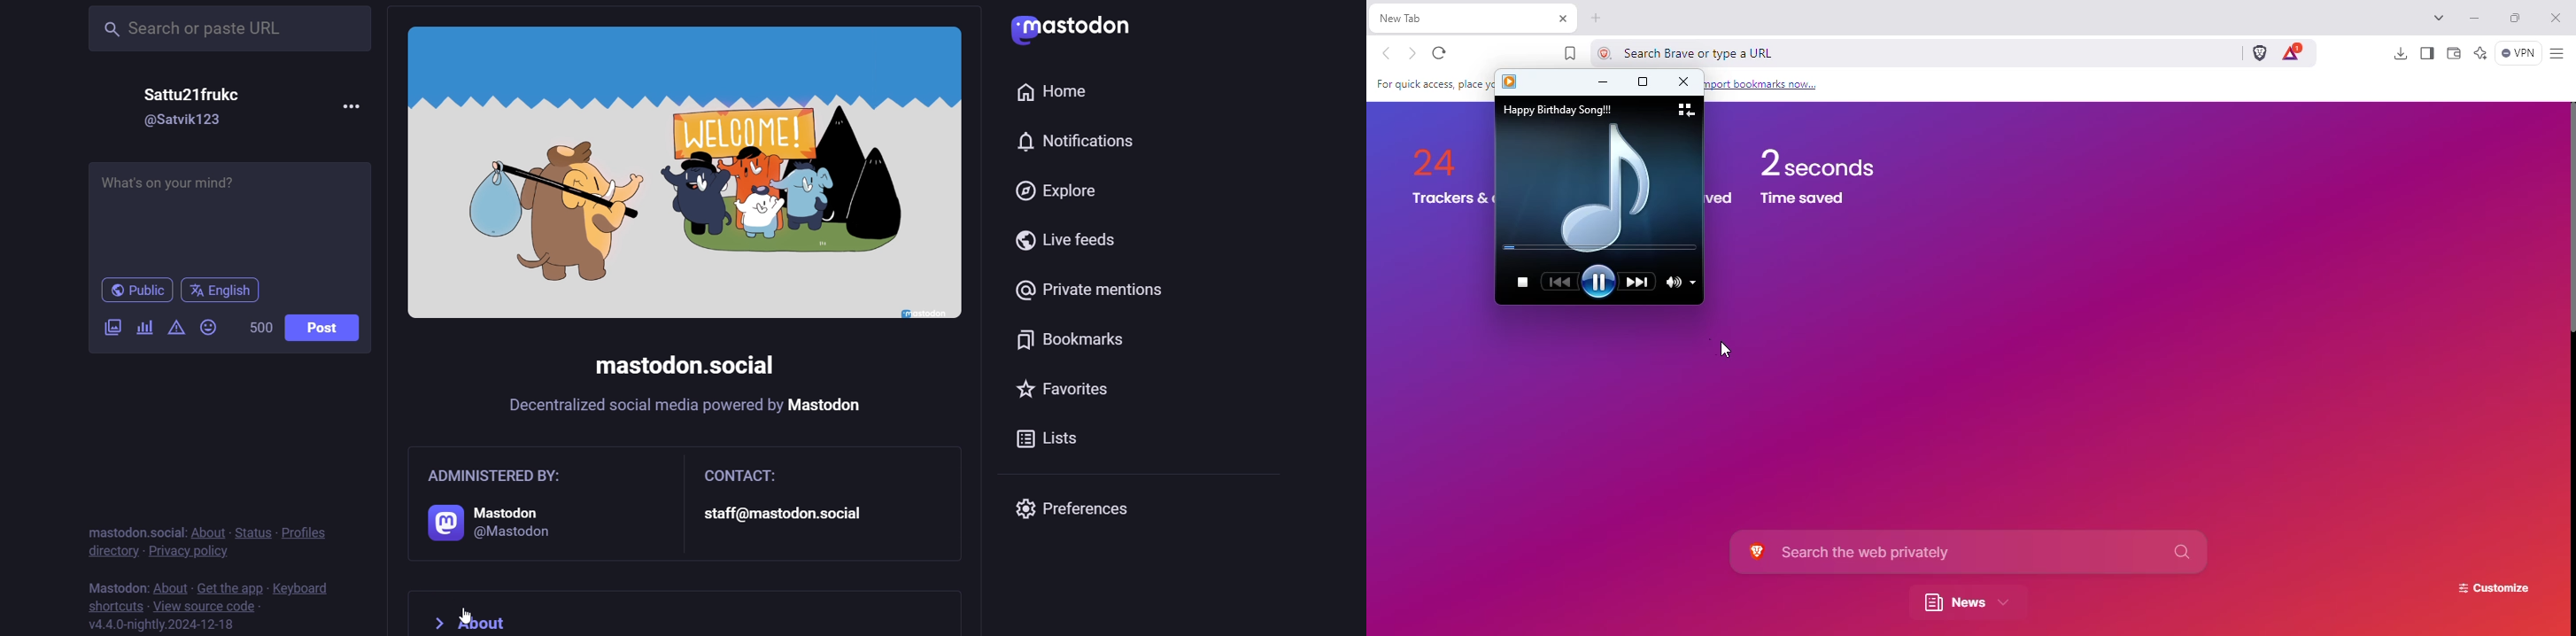  Describe the element at coordinates (169, 586) in the screenshot. I see `about` at that location.